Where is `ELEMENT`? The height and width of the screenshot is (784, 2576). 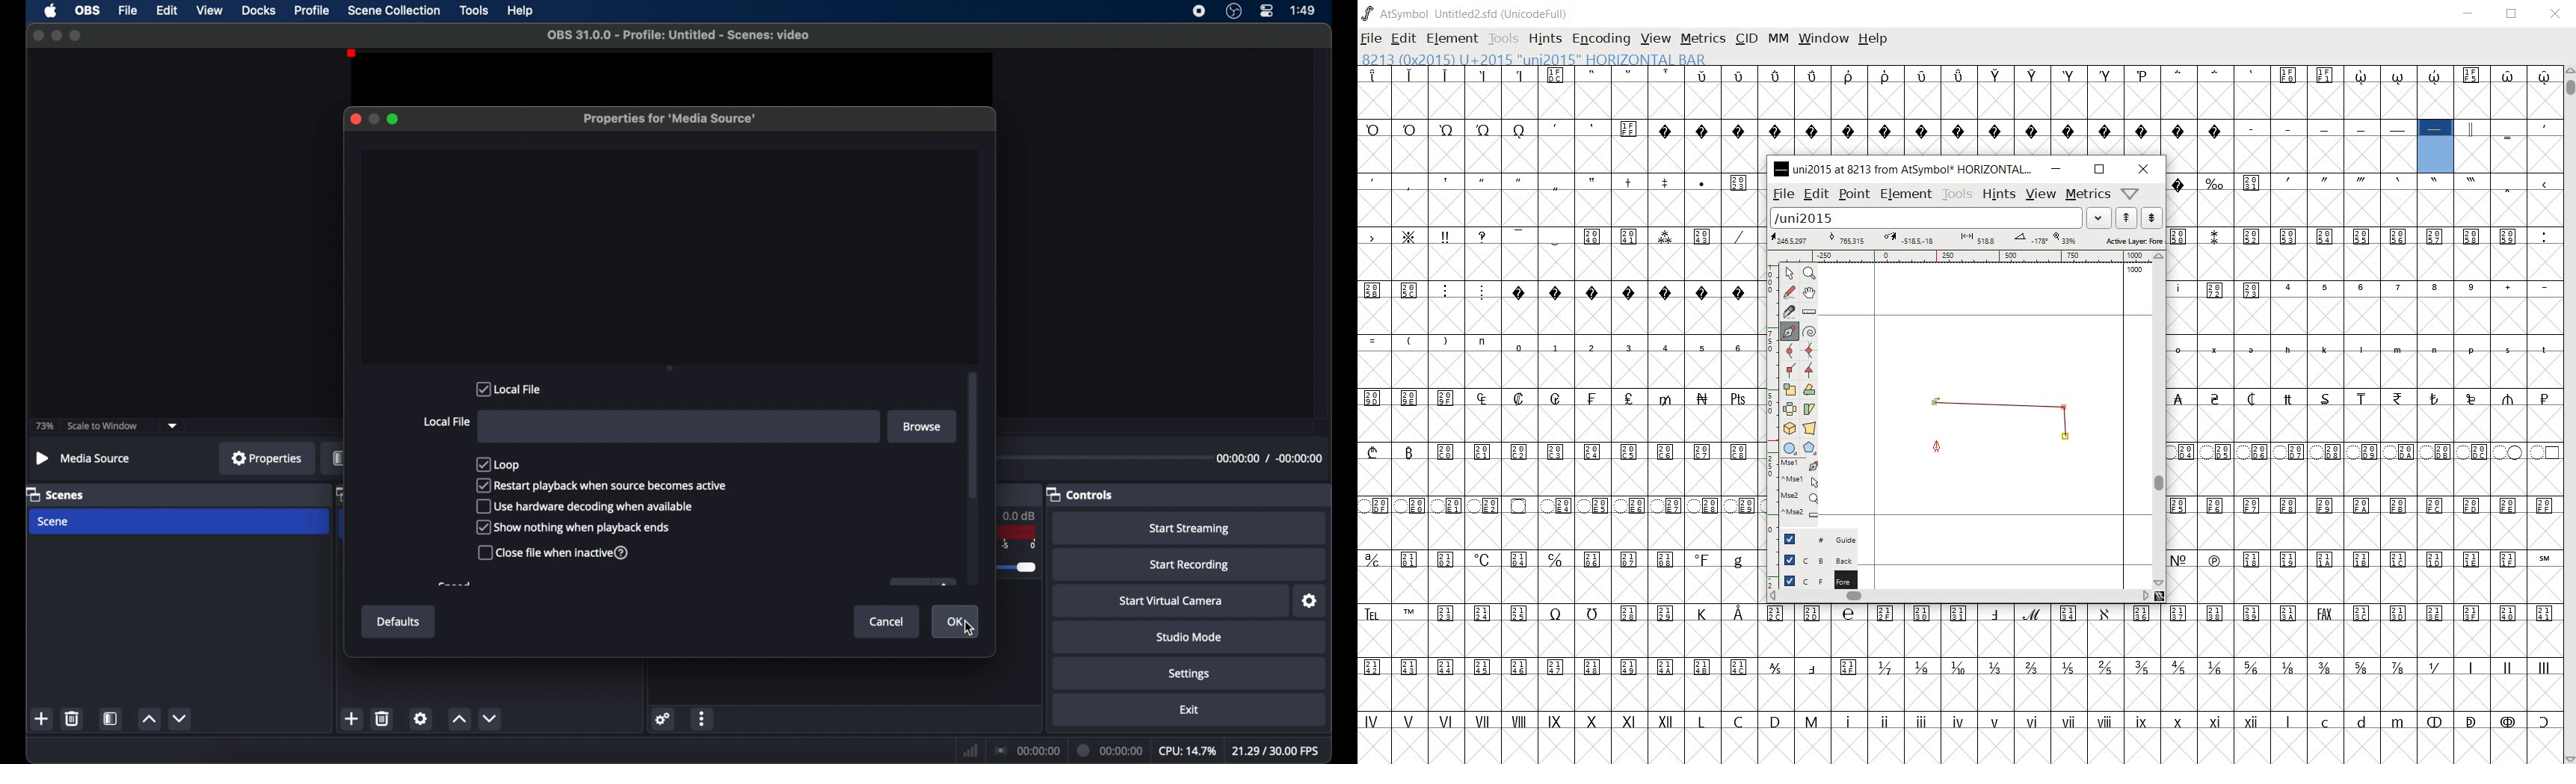 ELEMENT is located at coordinates (1453, 38).